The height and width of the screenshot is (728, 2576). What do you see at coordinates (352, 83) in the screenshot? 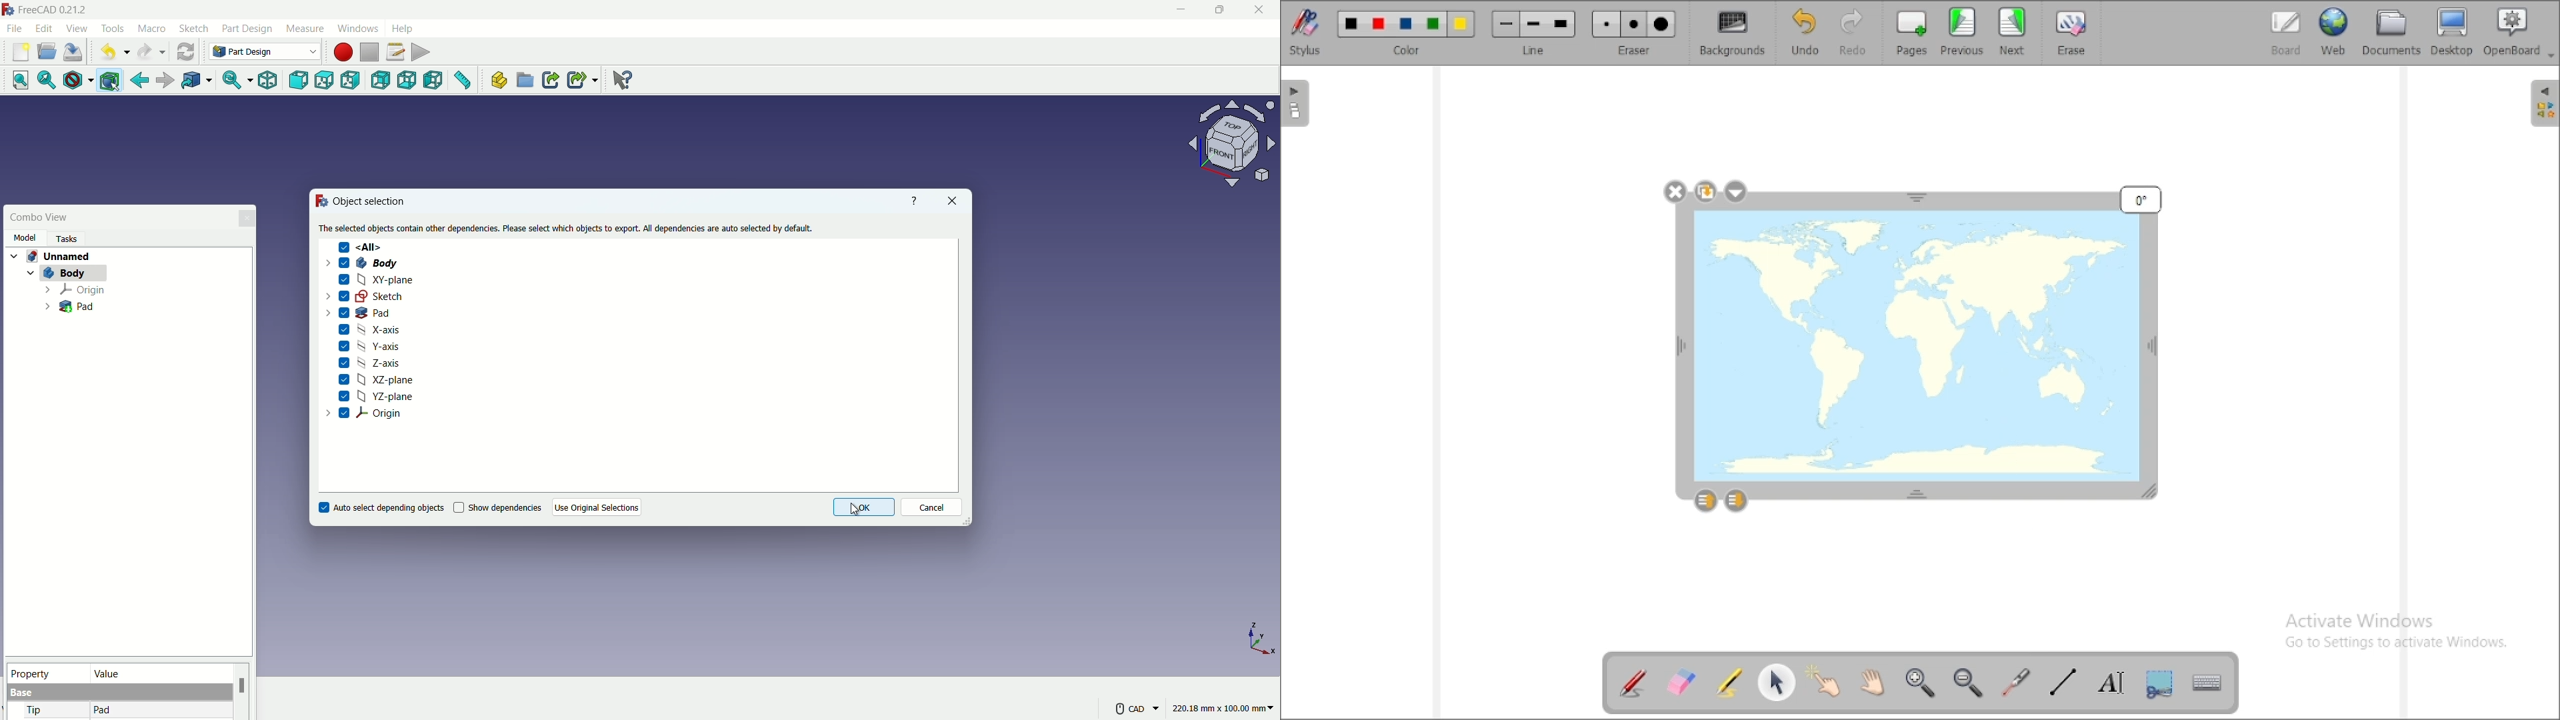
I see `right view` at bounding box center [352, 83].